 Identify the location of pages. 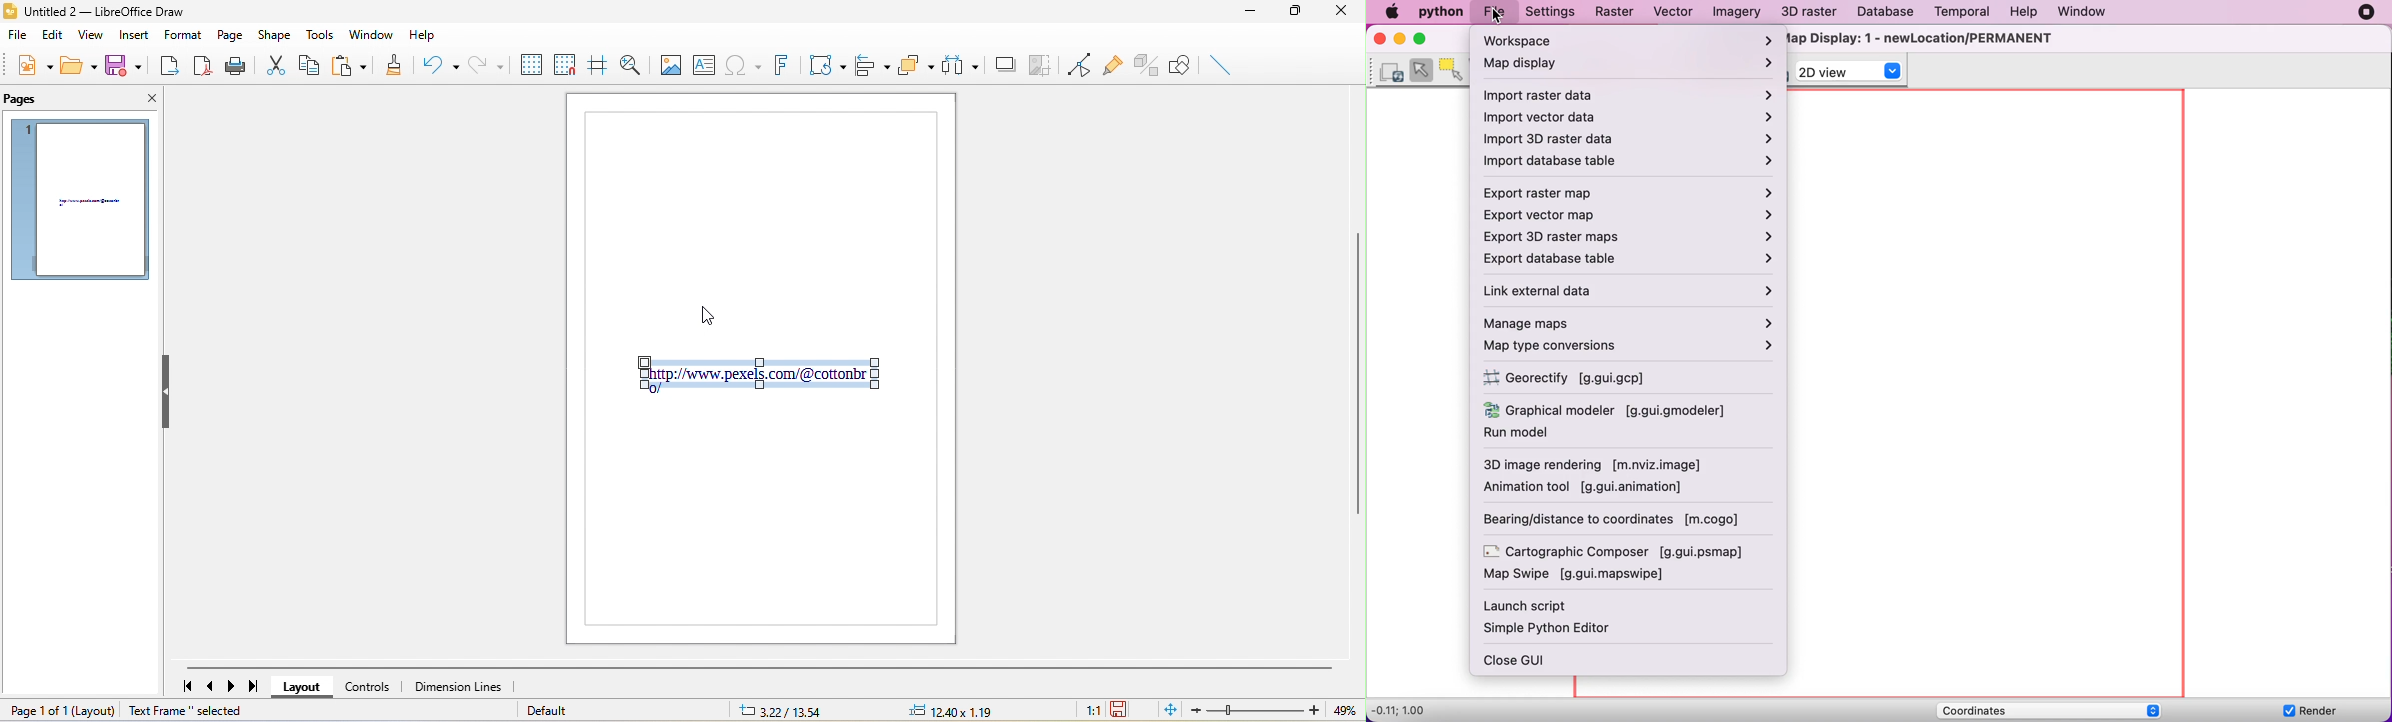
(45, 100).